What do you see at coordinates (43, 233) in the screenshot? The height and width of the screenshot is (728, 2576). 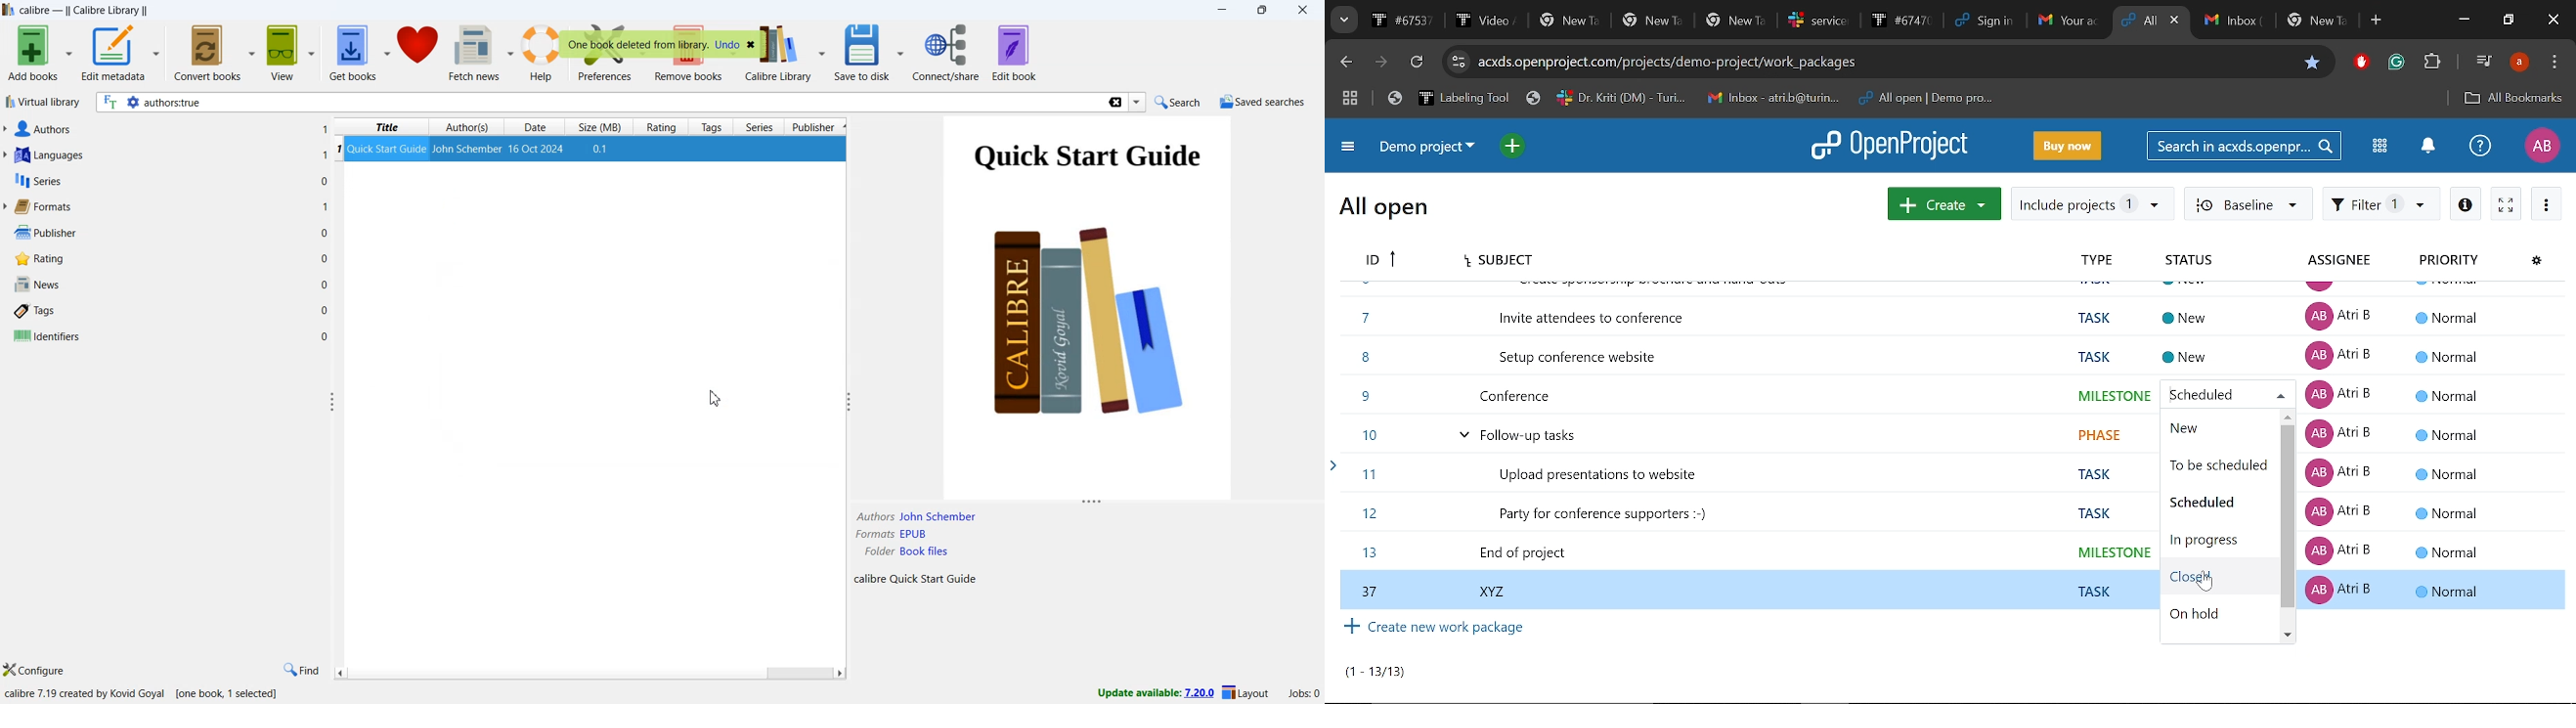 I see `publisher` at bounding box center [43, 233].